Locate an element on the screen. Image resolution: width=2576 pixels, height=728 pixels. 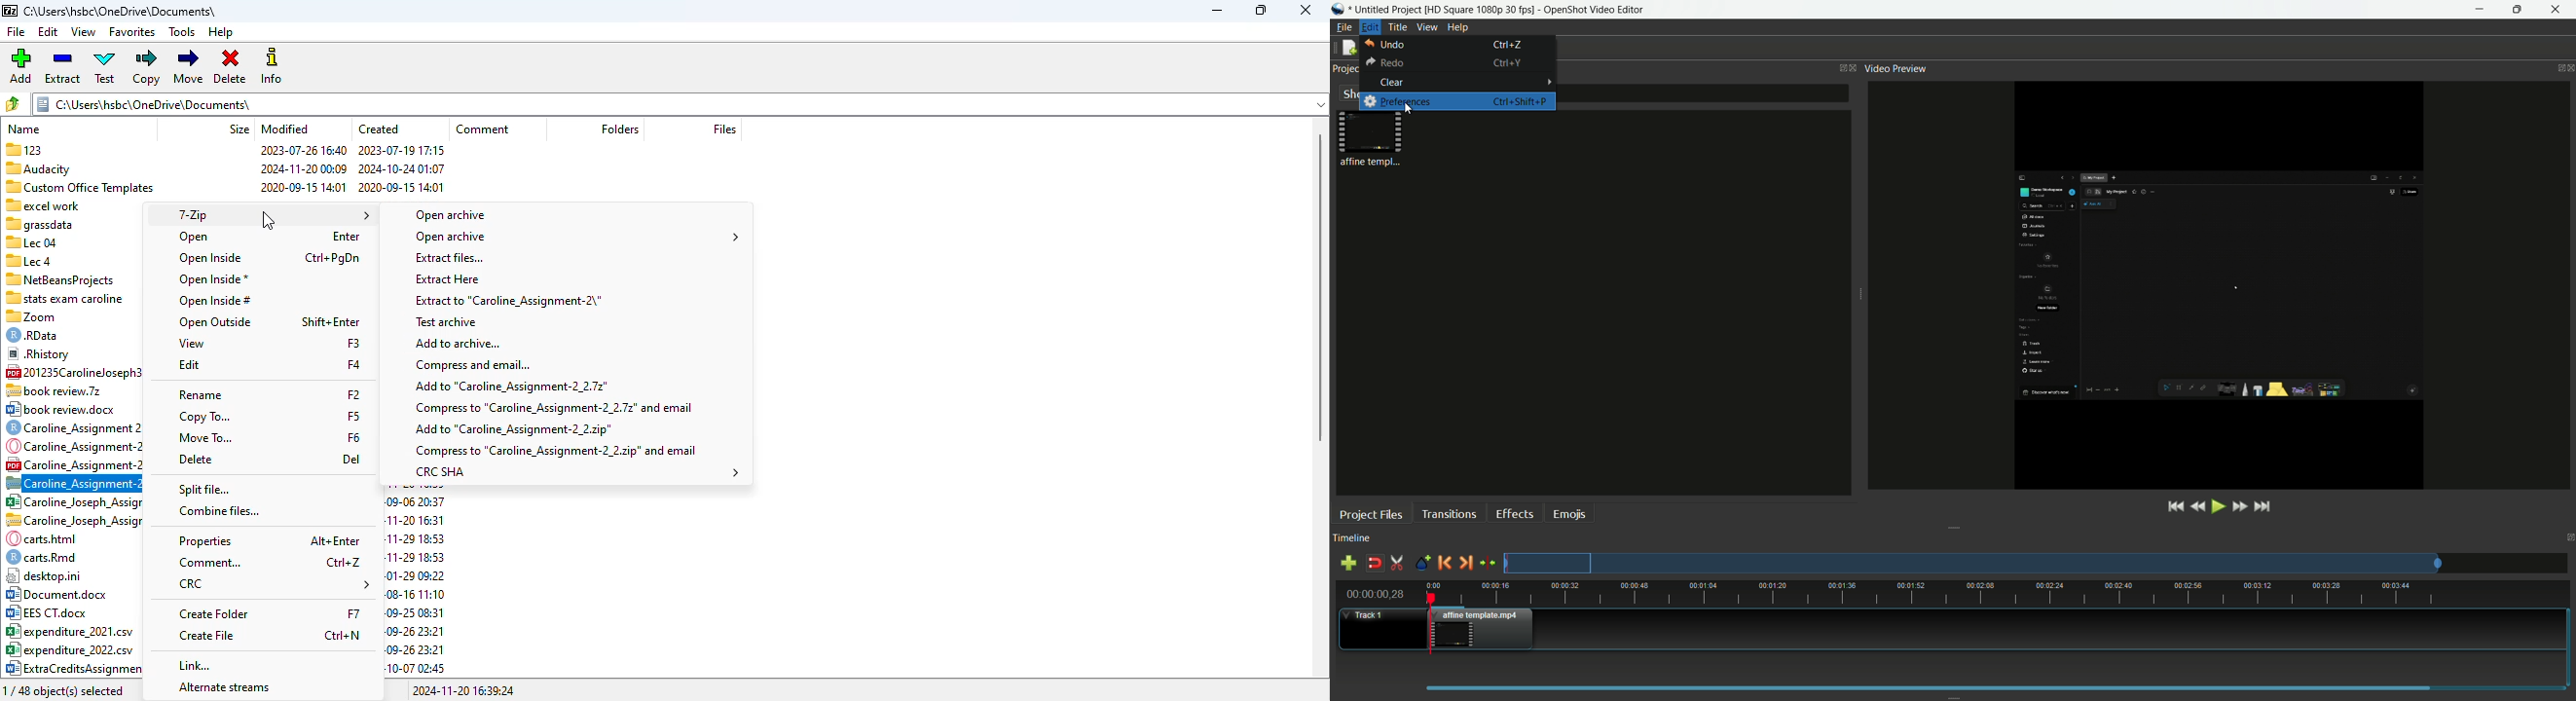
jump to end is located at coordinates (2265, 506).